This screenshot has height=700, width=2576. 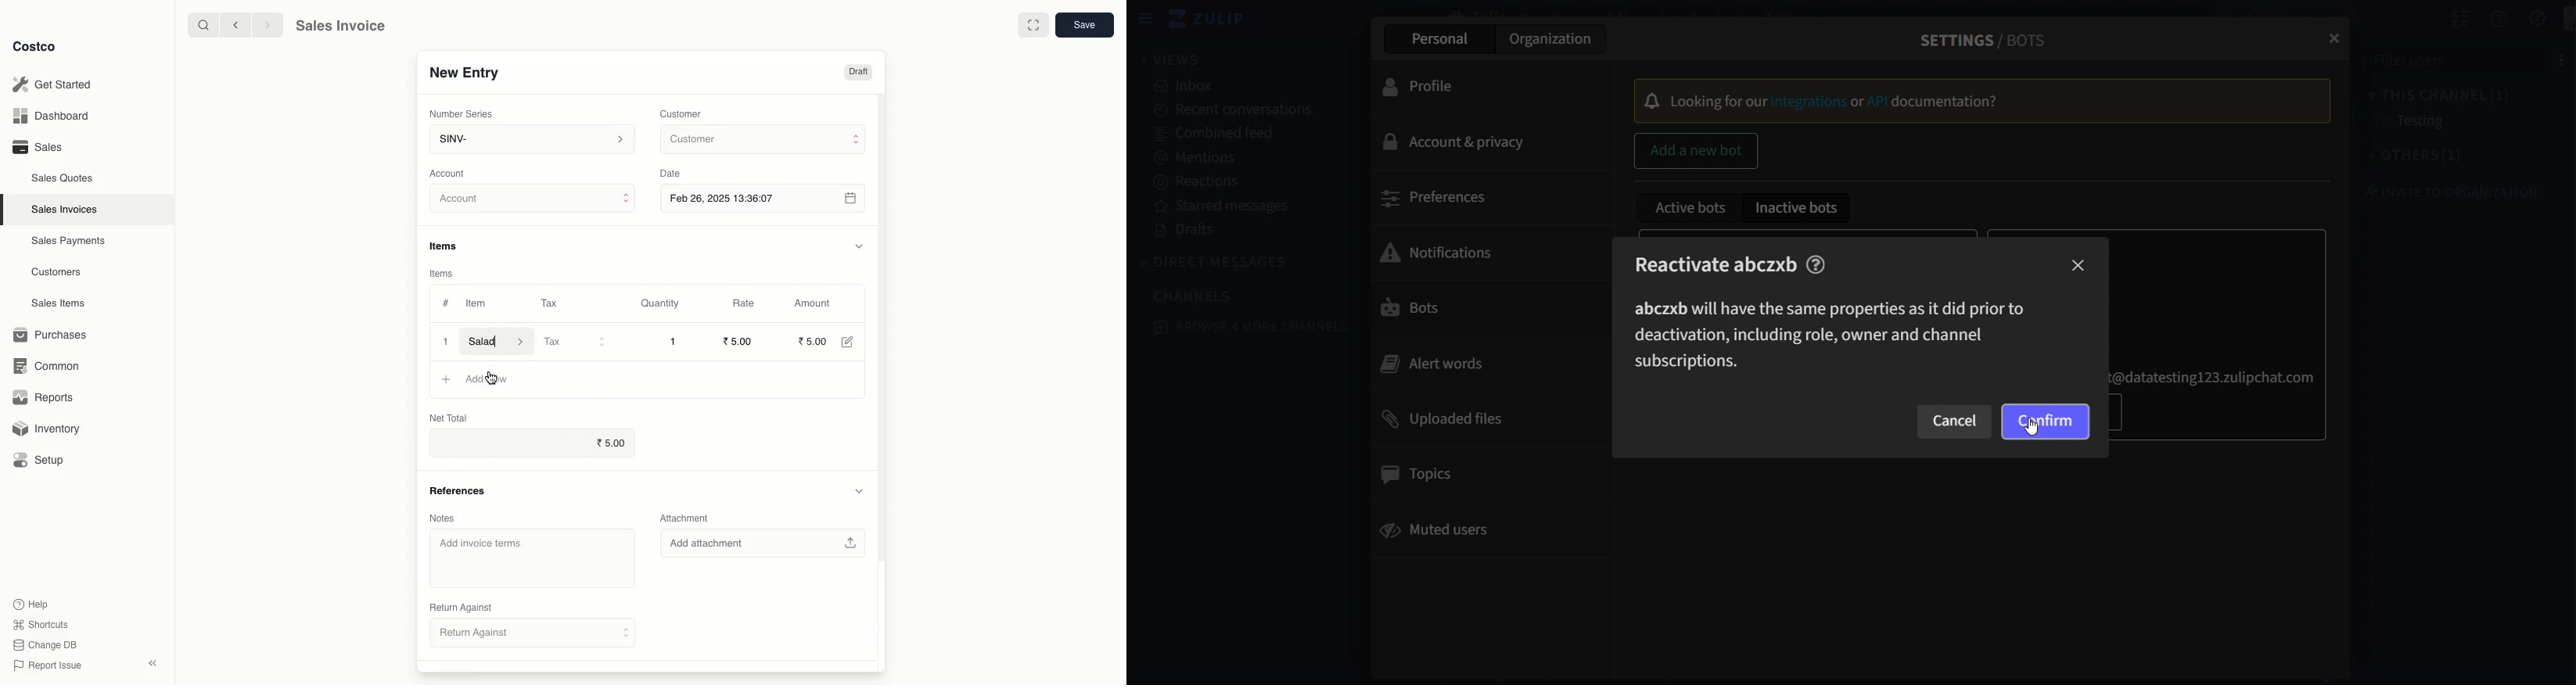 What do you see at coordinates (497, 341) in the screenshot?
I see `Salad` at bounding box center [497, 341].